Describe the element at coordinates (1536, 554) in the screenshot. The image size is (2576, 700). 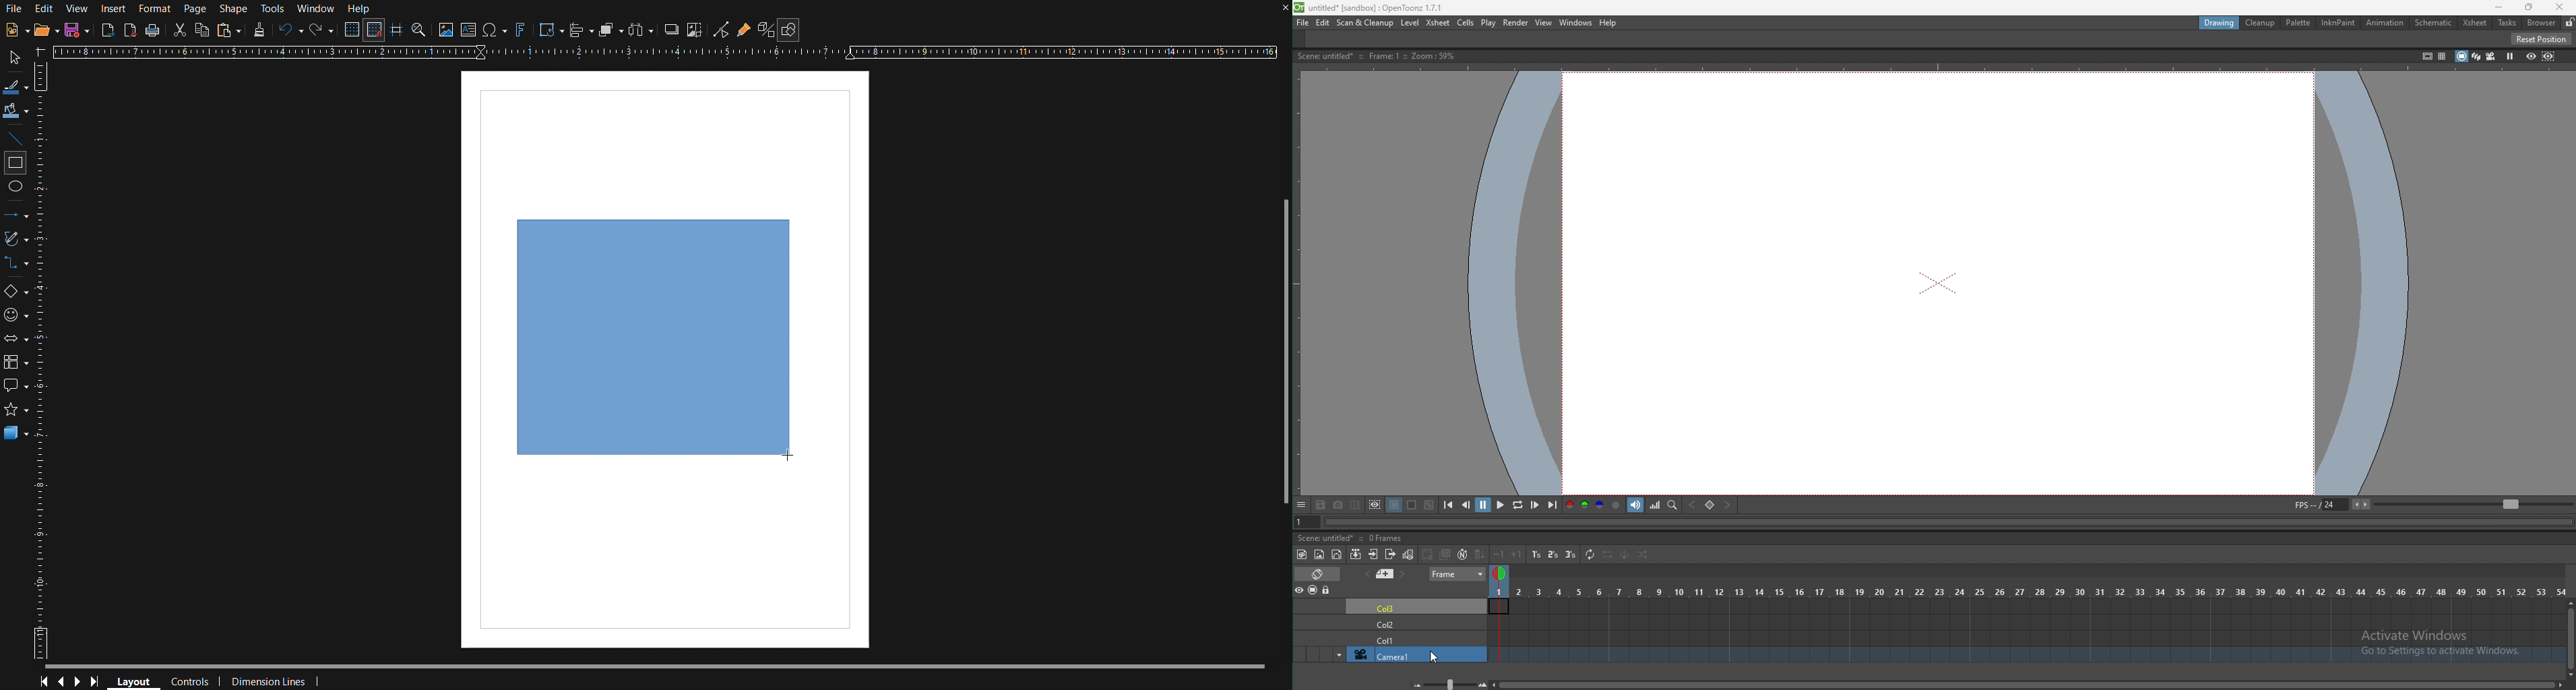
I see `reframe on 1s` at that location.